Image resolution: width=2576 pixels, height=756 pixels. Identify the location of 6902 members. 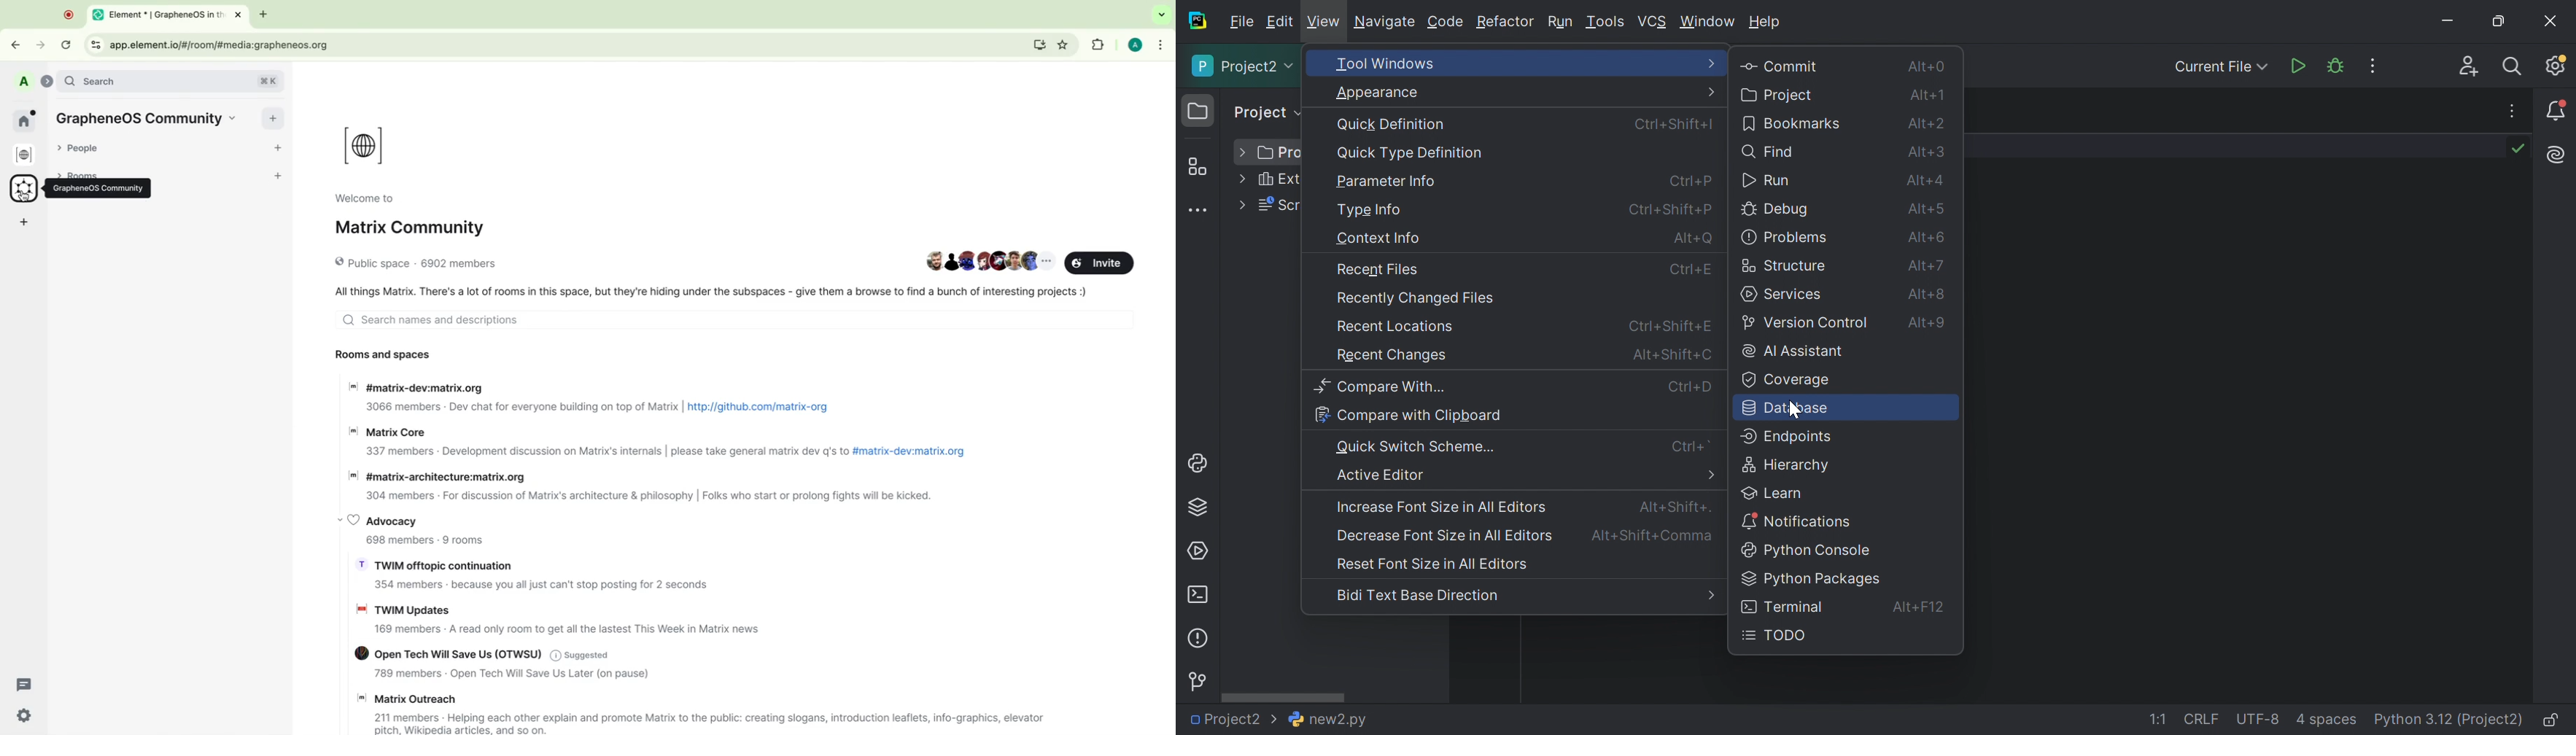
(459, 262).